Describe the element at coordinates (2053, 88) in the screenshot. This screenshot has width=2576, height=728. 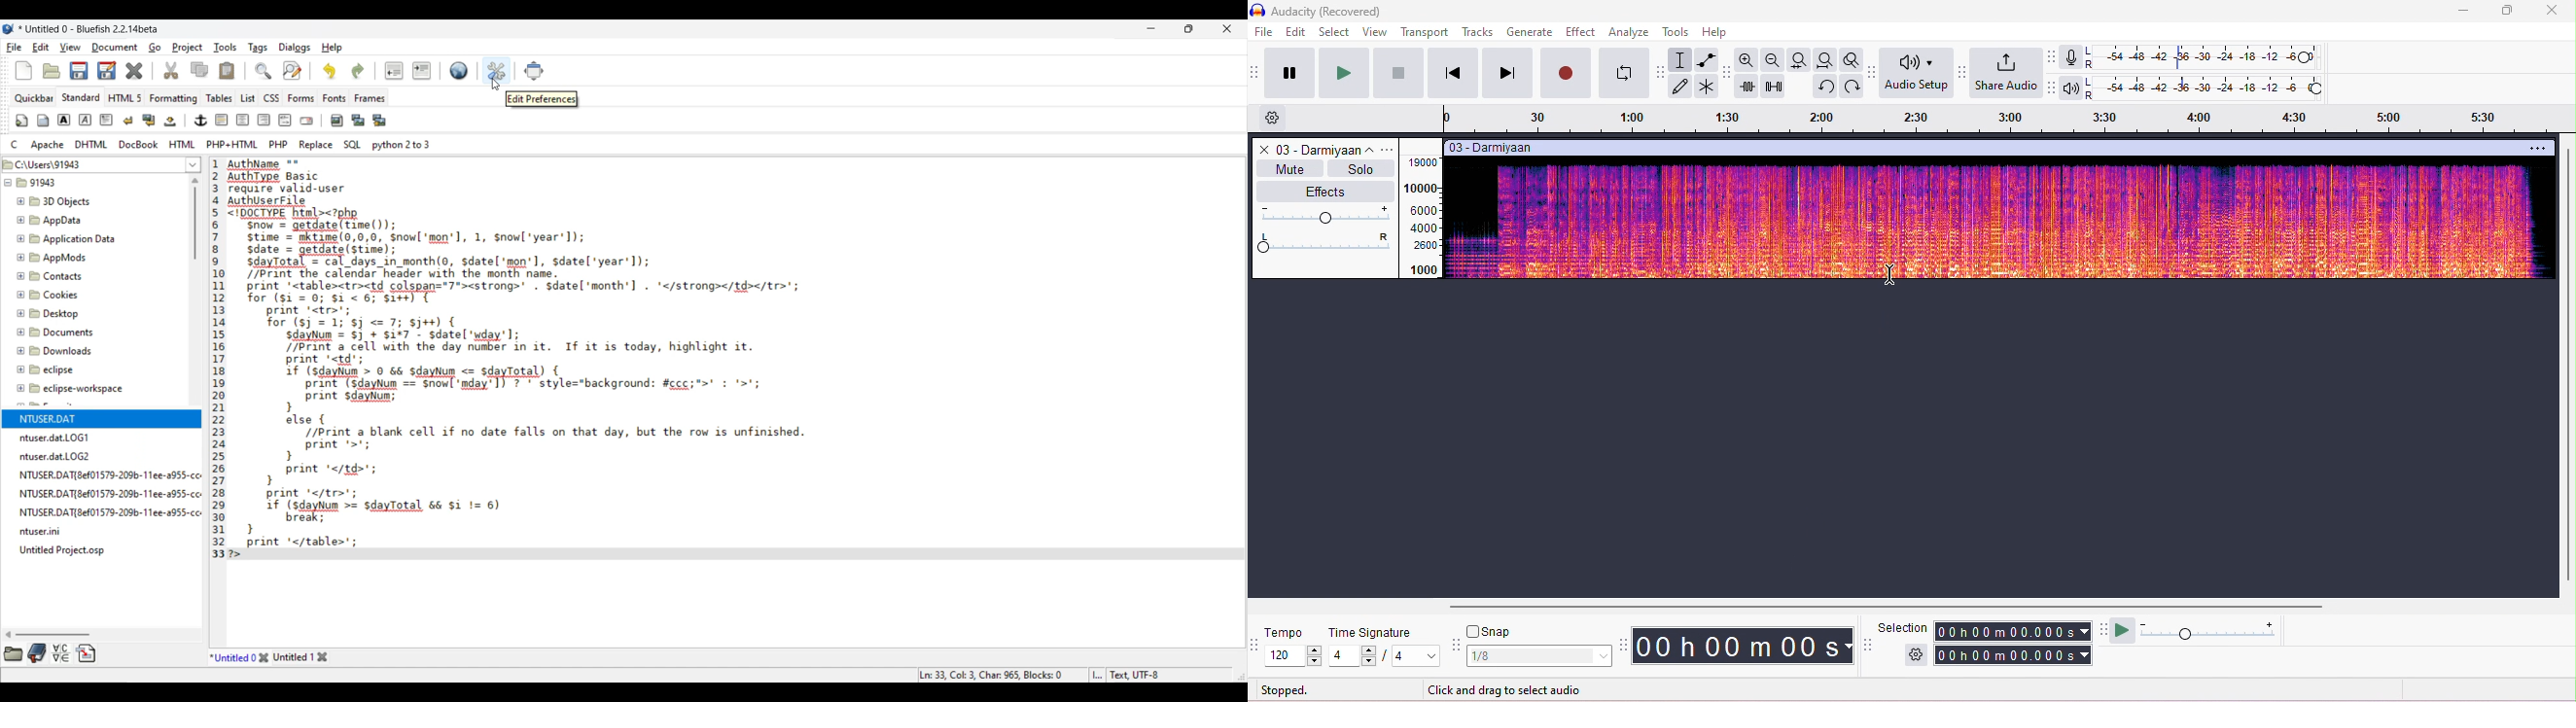
I see `playback meter tool bar` at that location.